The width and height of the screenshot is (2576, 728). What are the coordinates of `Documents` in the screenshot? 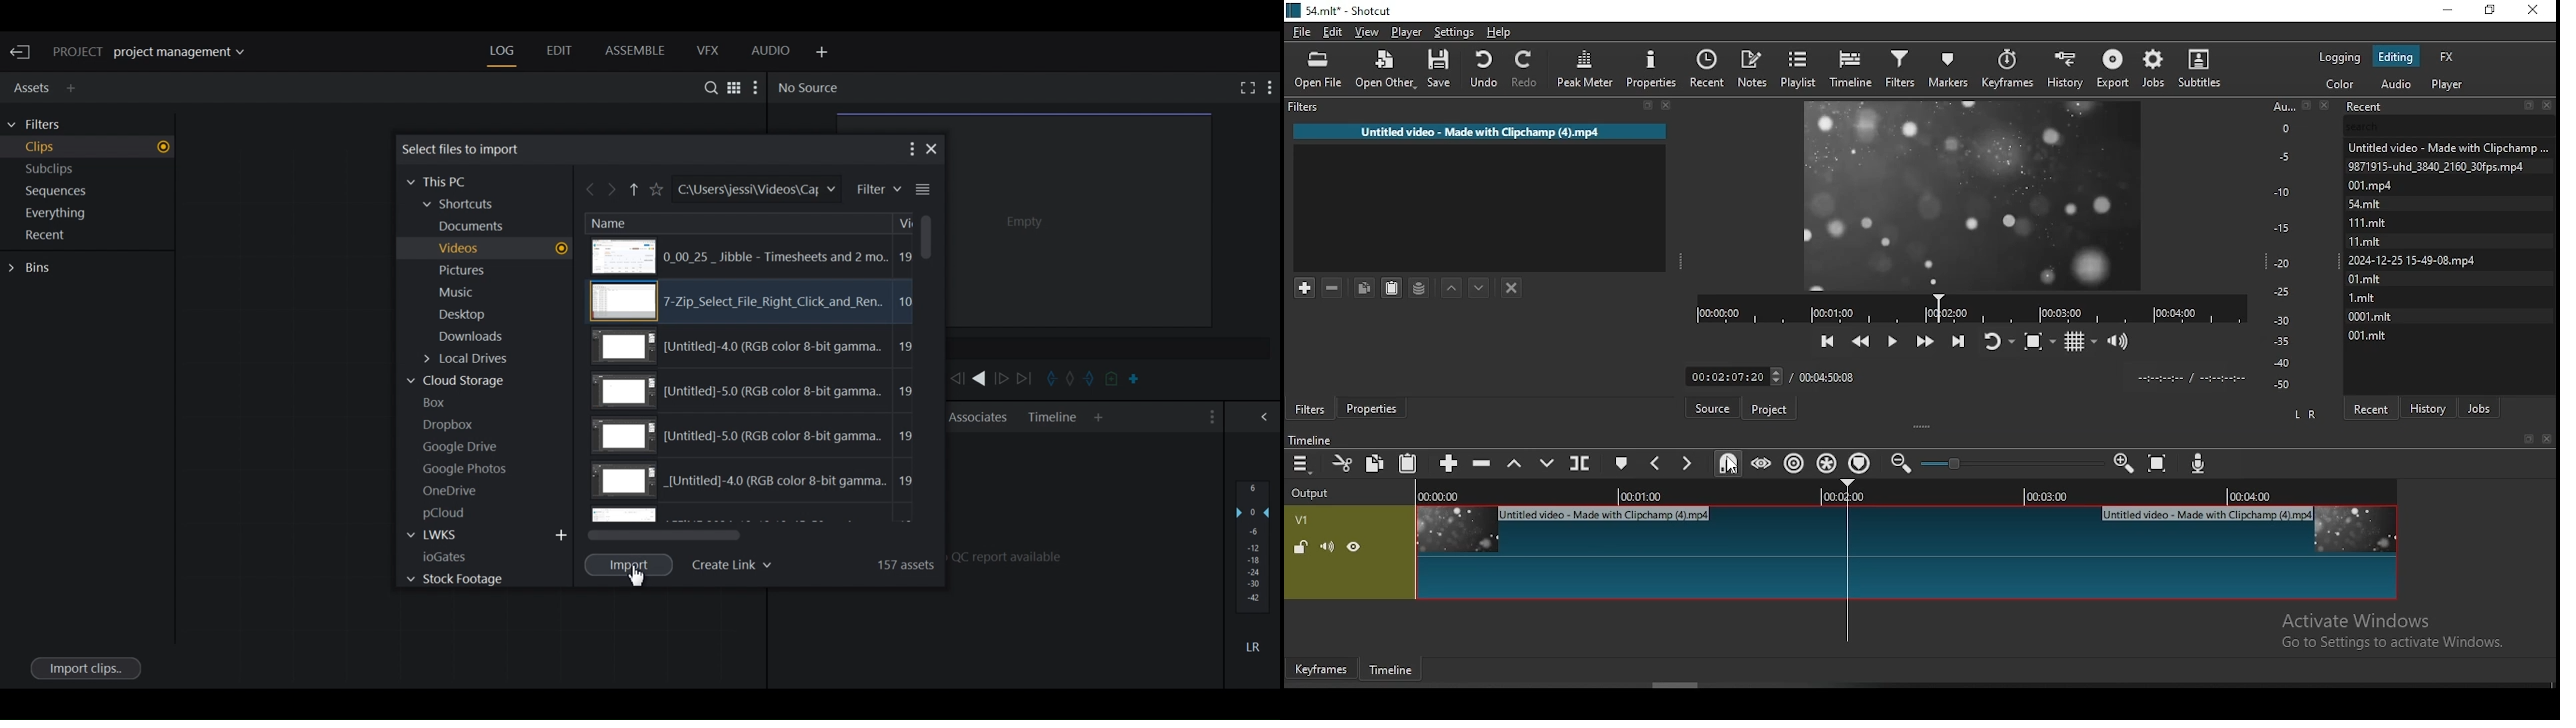 It's located at (479, 227).